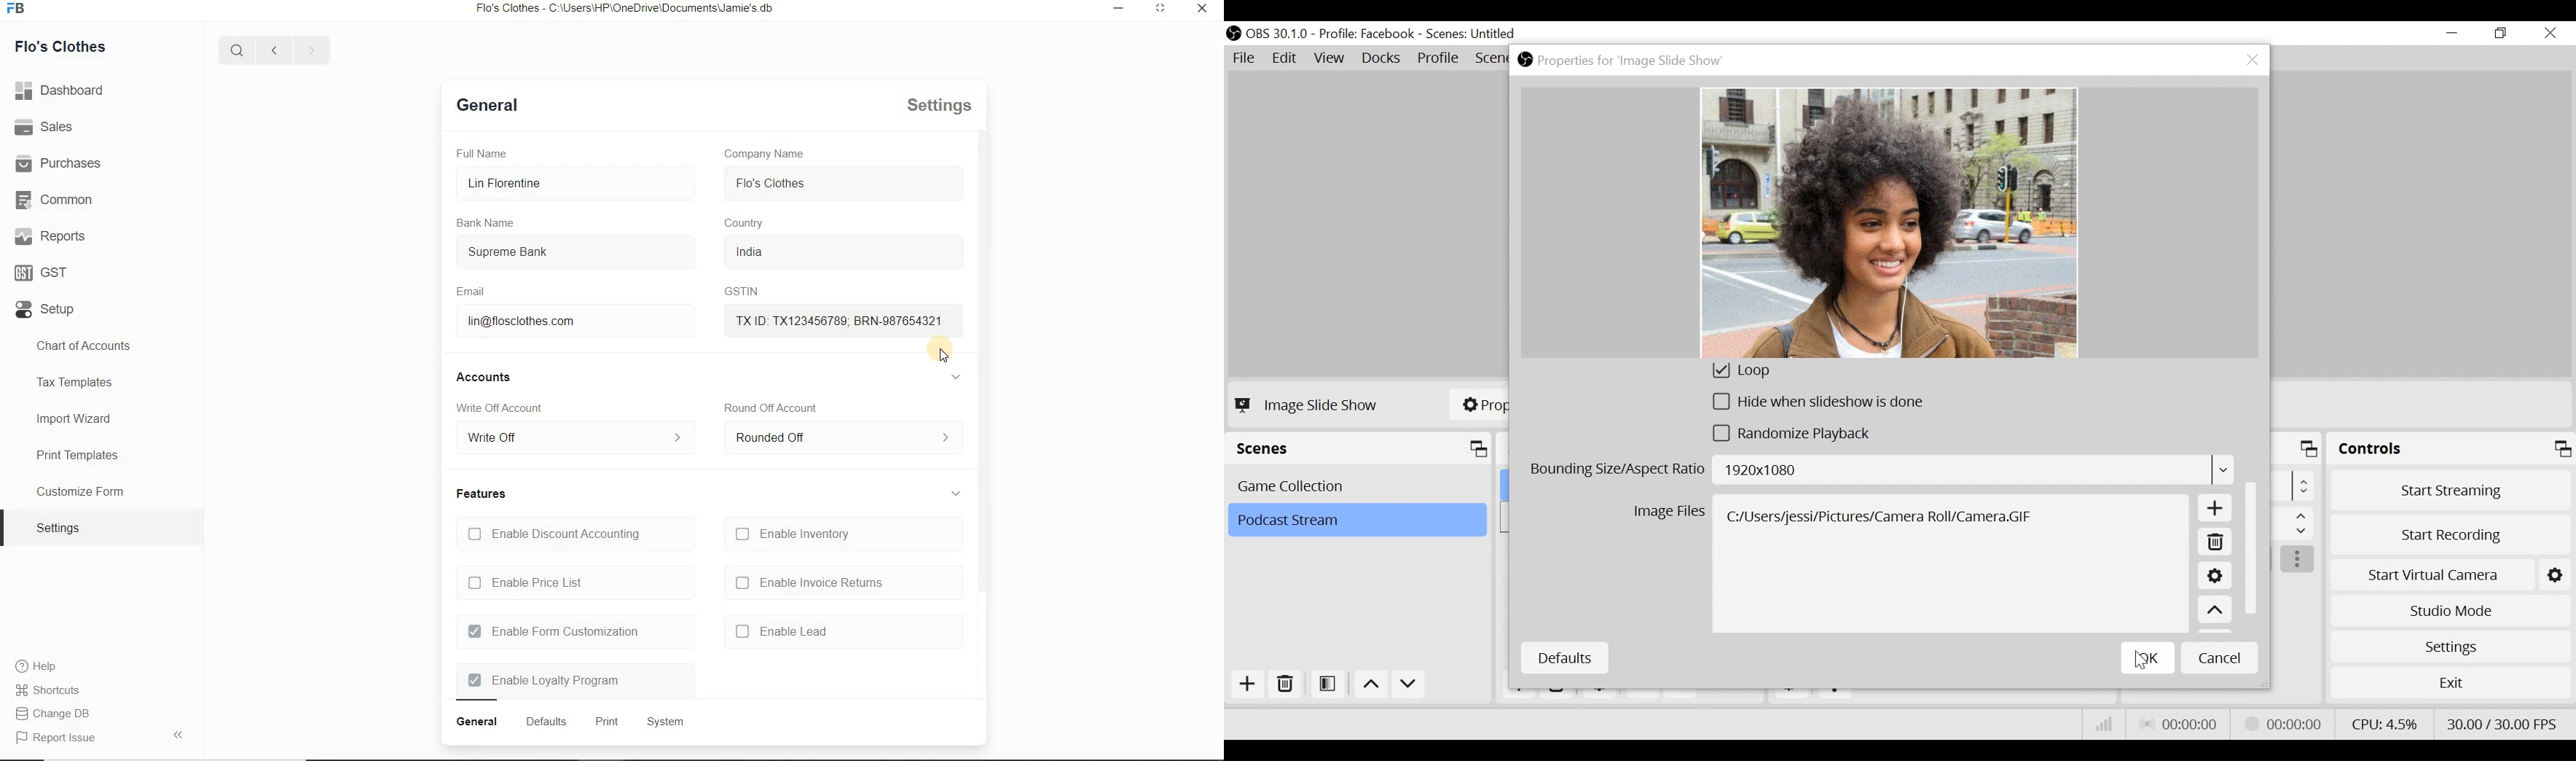 The image size is (2576, 784). Describe the element at coordinates (2451, 451) in the screenshot. I see `Controls` at that location.